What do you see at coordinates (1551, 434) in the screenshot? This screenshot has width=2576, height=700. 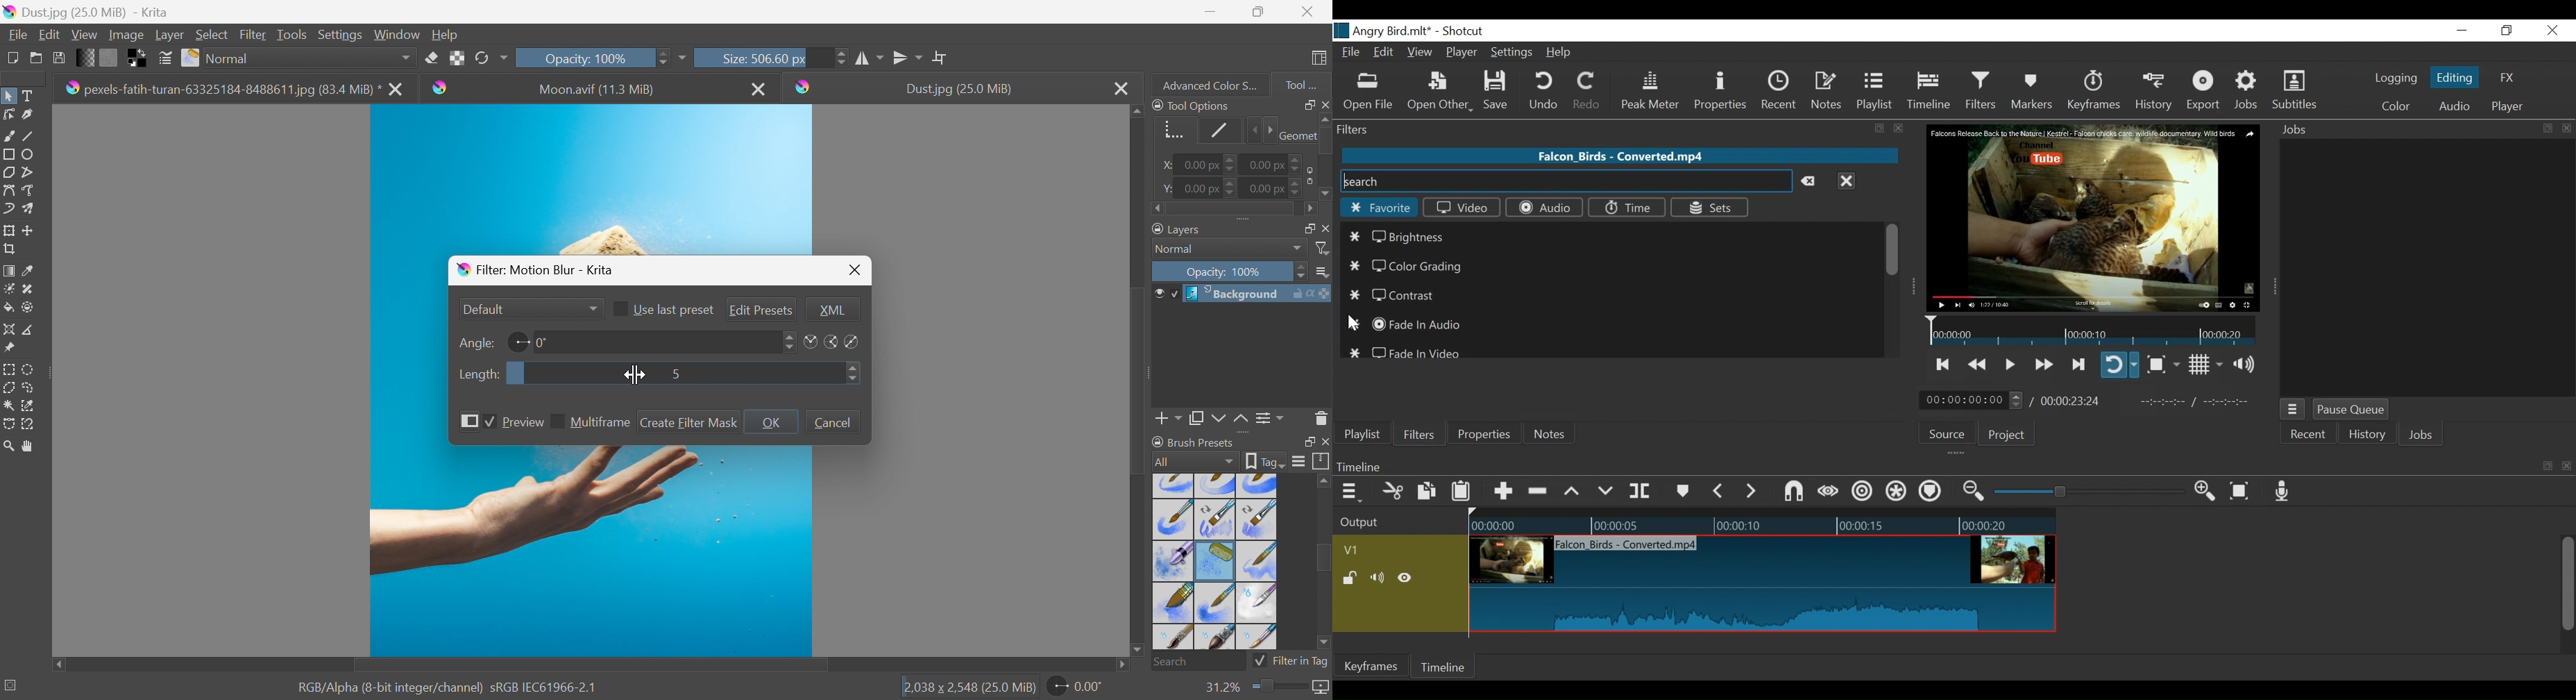 I see `Notes` at bounding box center [1551, 434].